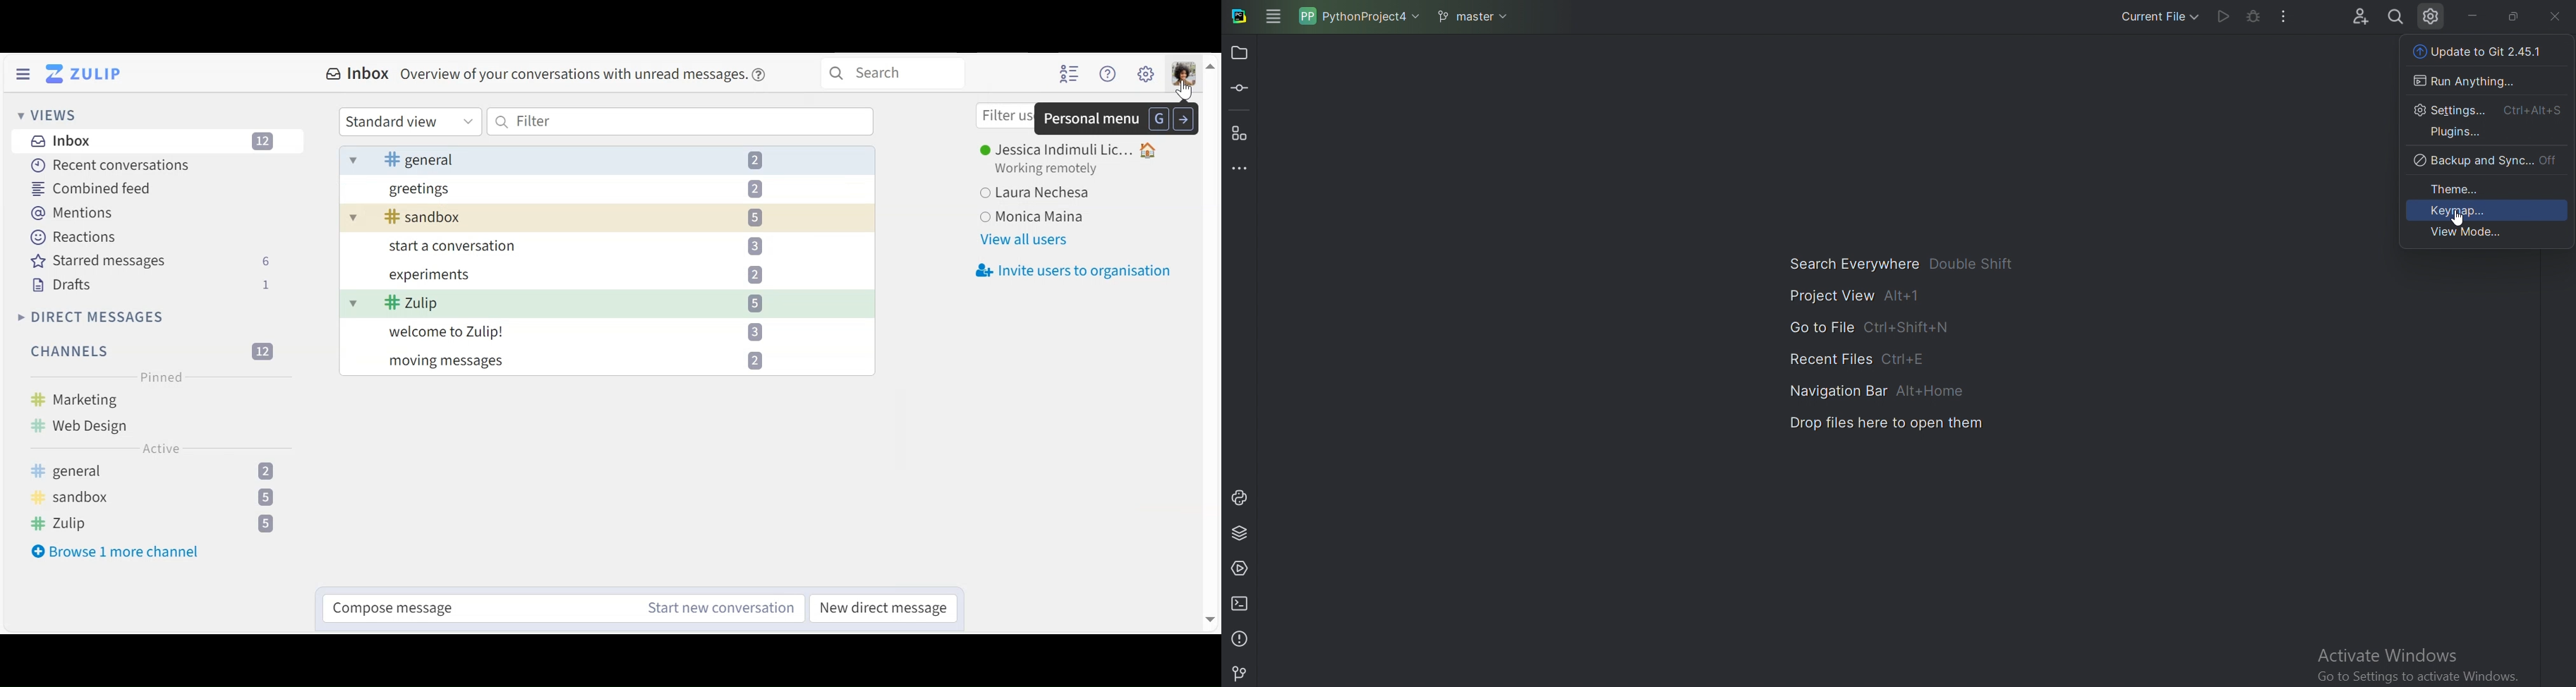  What do you see at coordinates (447, 333) in the screenshot?
I see `welcome to Zulip!` at bounding box center [447, 333].